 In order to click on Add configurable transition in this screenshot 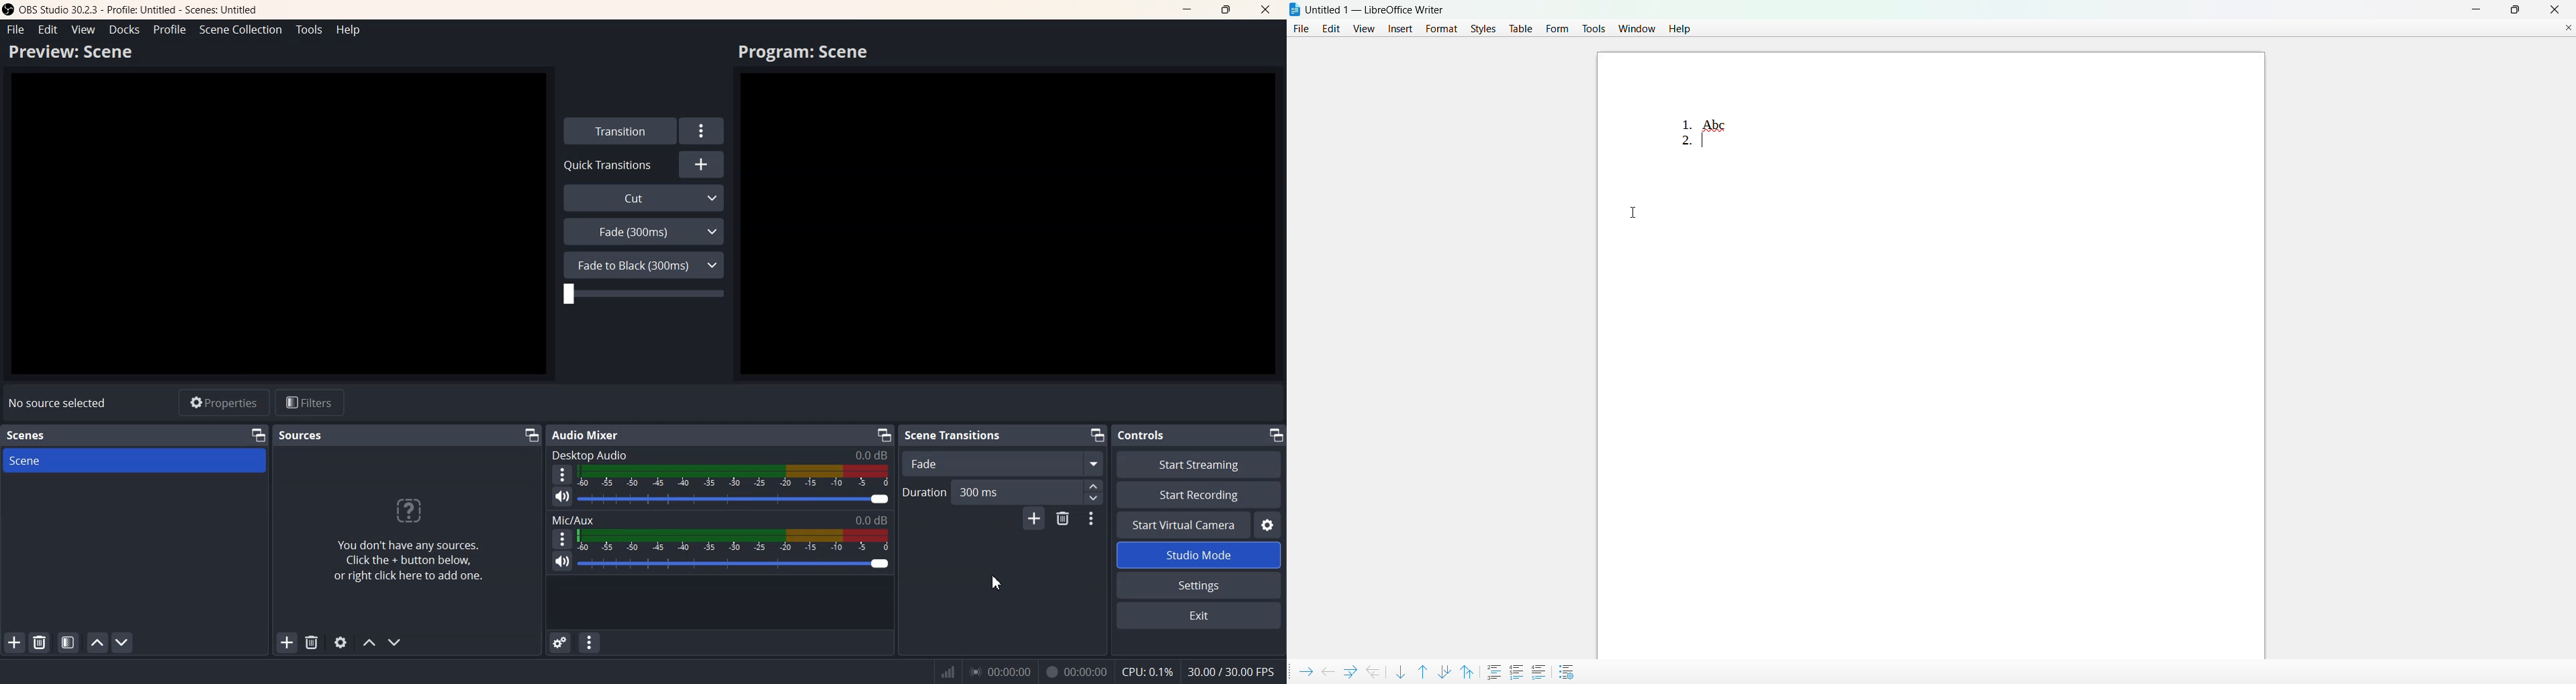, I will do `click(1034, 518)`.